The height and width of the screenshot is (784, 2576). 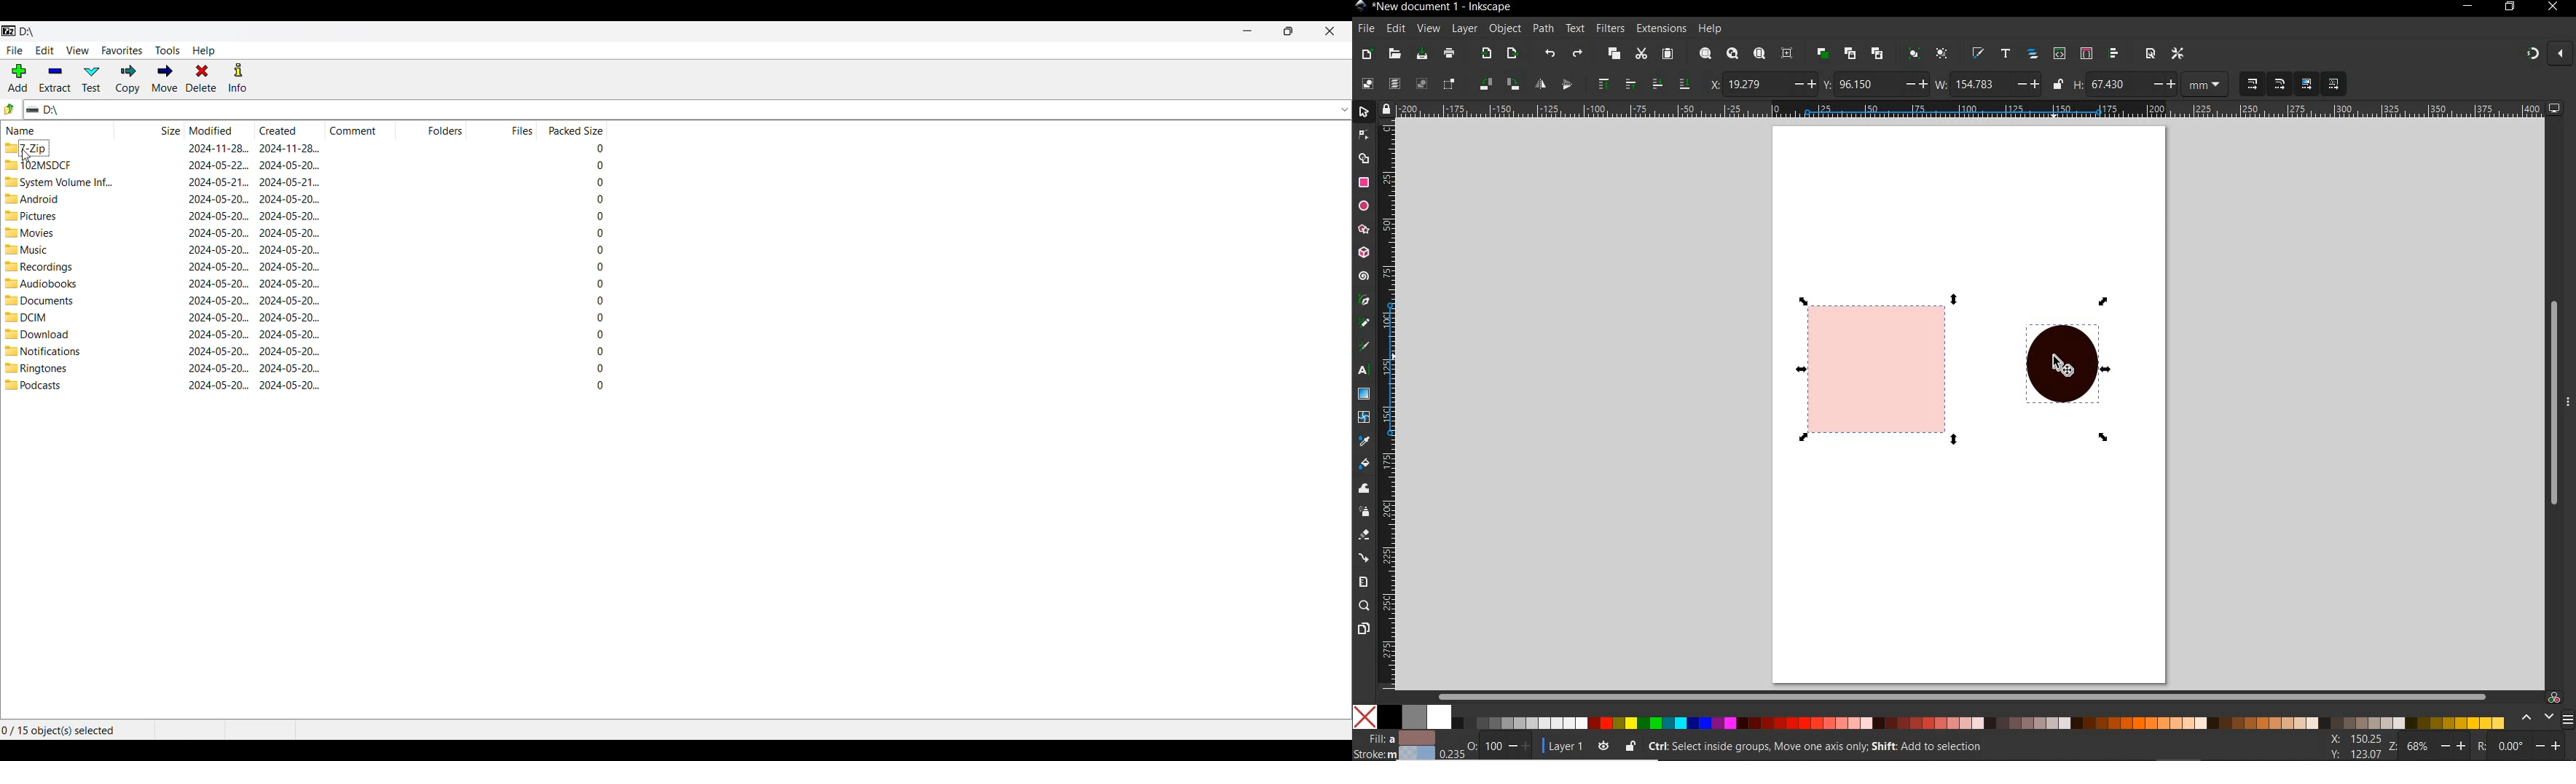 What do you see at coordinates (1363, 490) in the screenshot?
I see `tweak tool` at bounding box center [1363, 490].